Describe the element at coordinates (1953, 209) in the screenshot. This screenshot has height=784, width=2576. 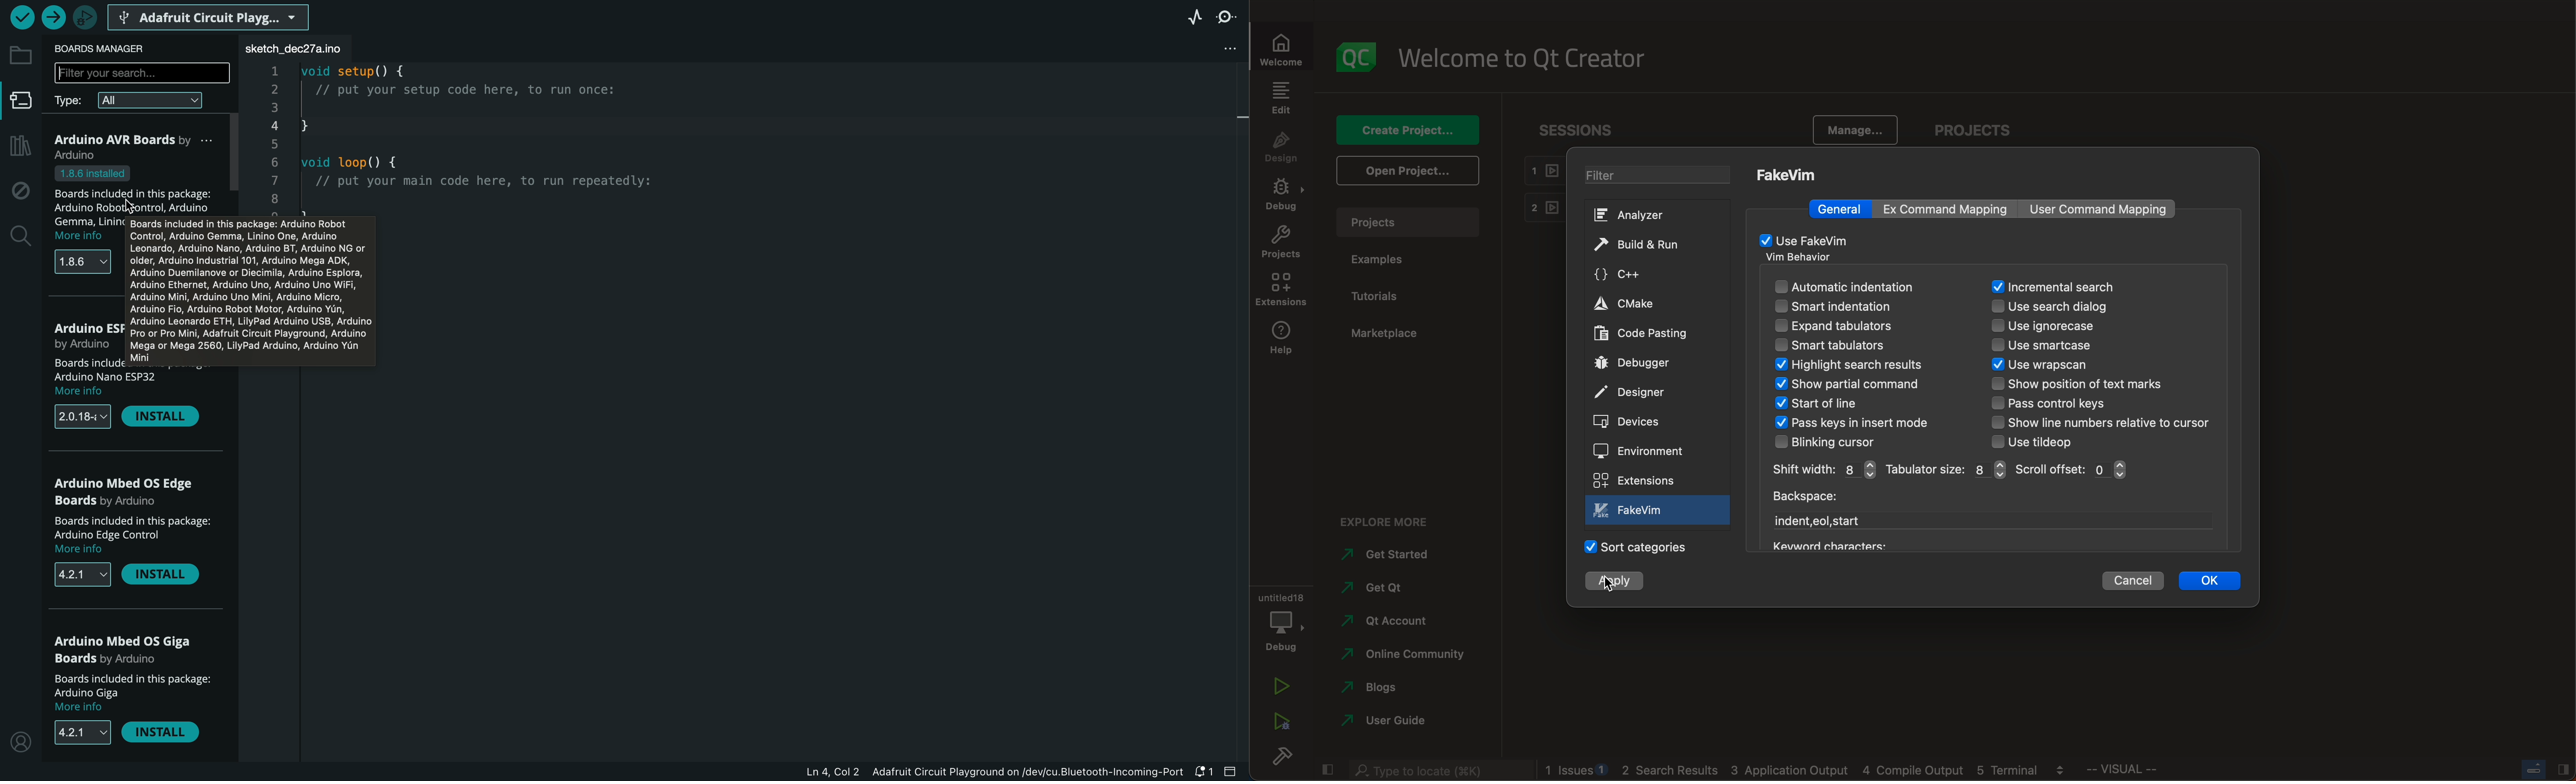
I see `mapping` at that location.